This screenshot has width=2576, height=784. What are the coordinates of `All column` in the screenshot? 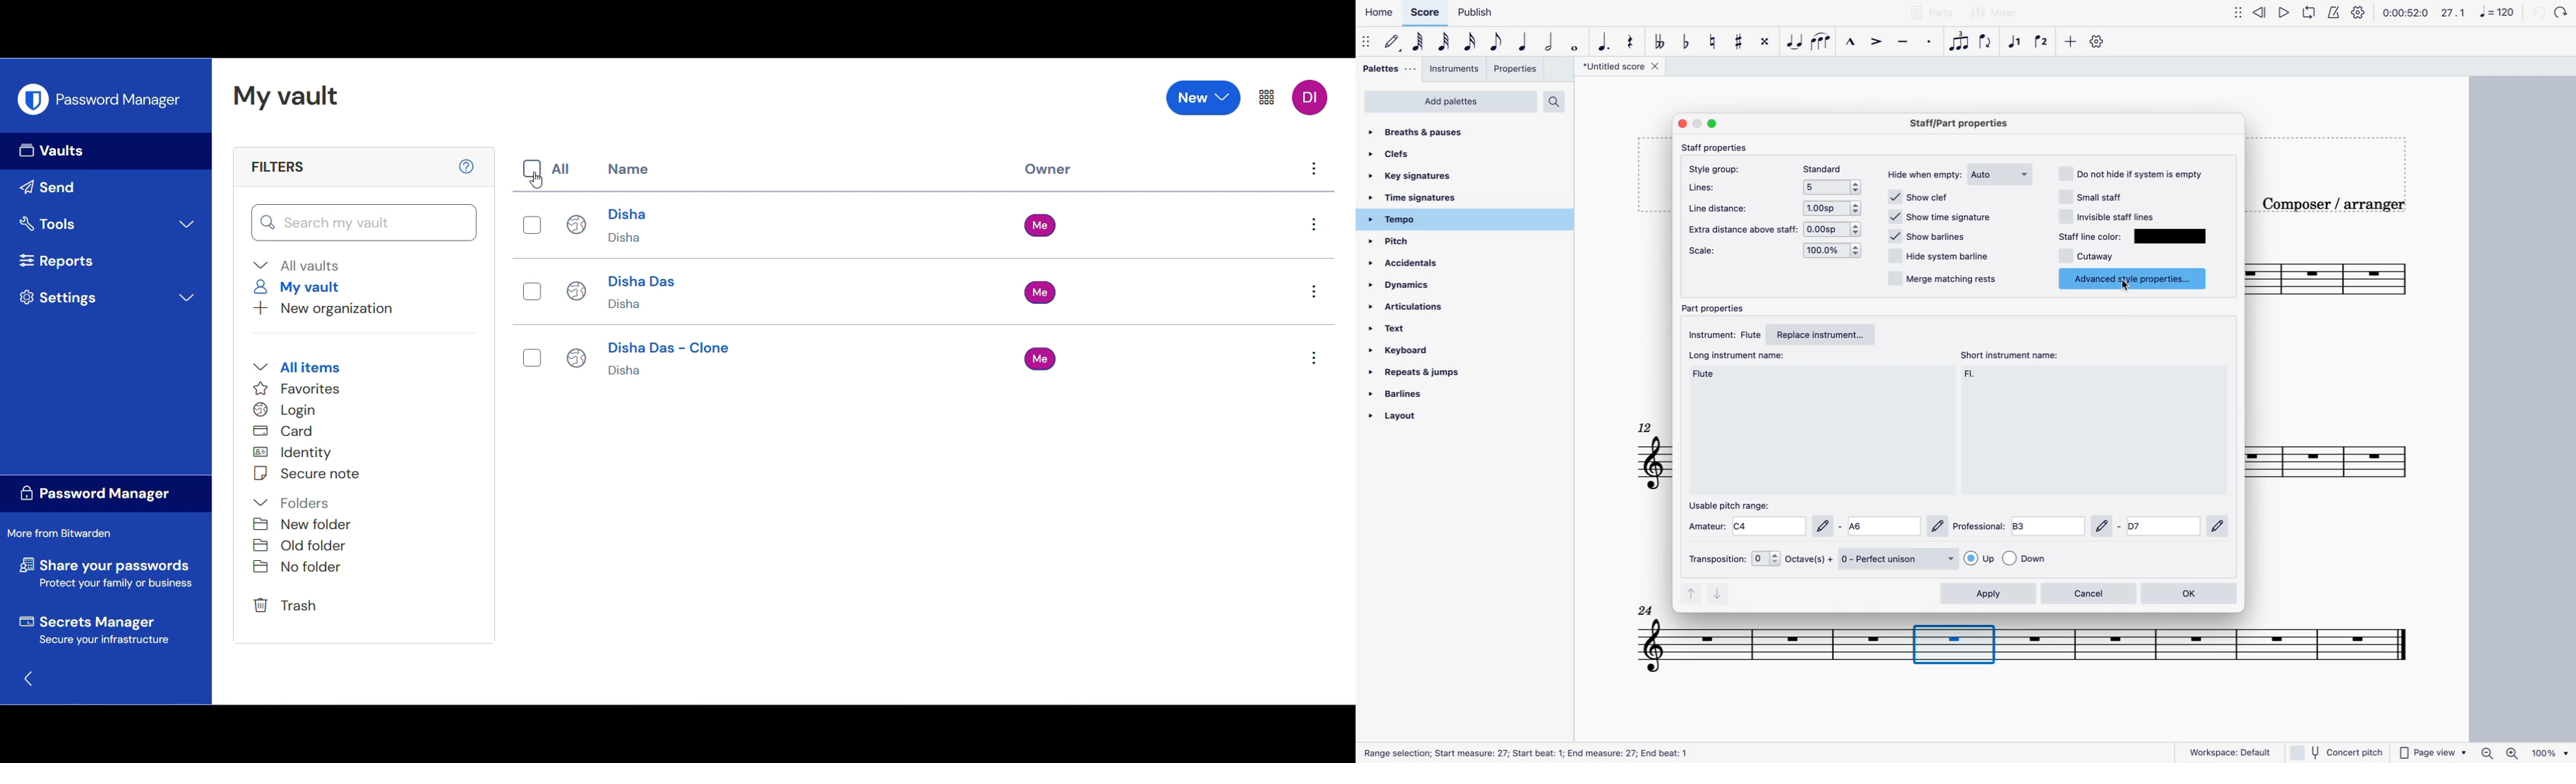 It's located at (561, 169).